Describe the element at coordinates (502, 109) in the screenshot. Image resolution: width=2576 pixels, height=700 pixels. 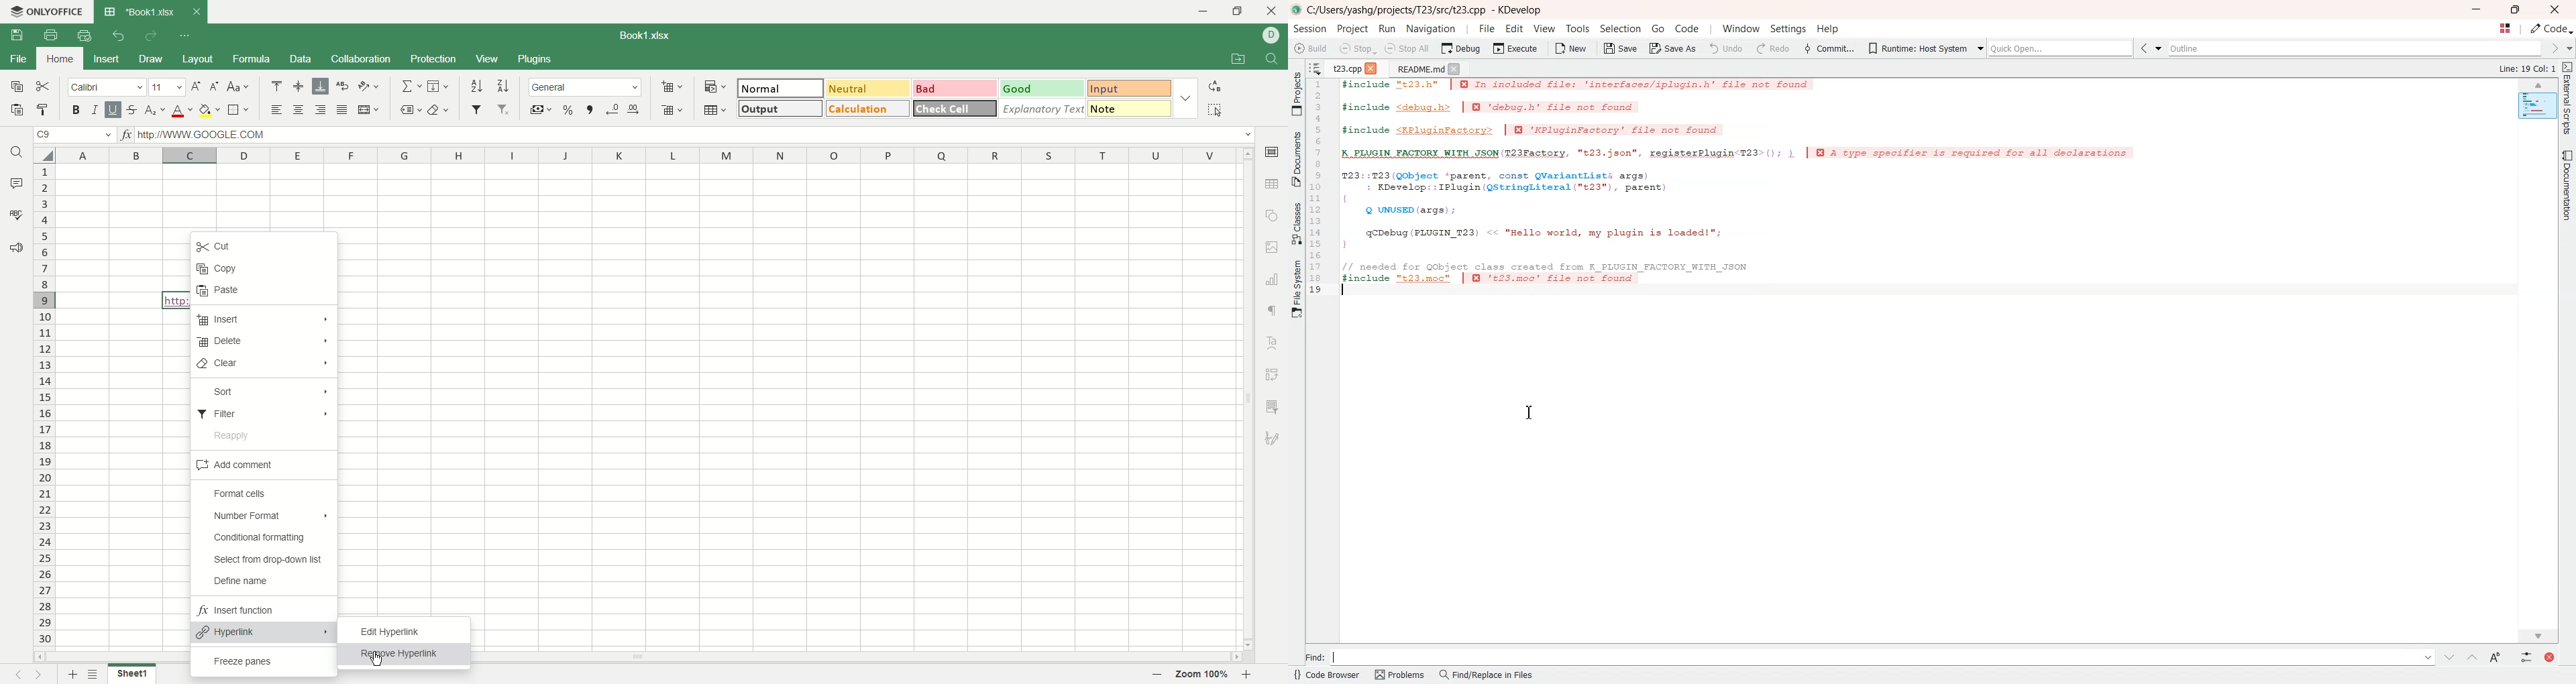
I see `remove filter` at that location.